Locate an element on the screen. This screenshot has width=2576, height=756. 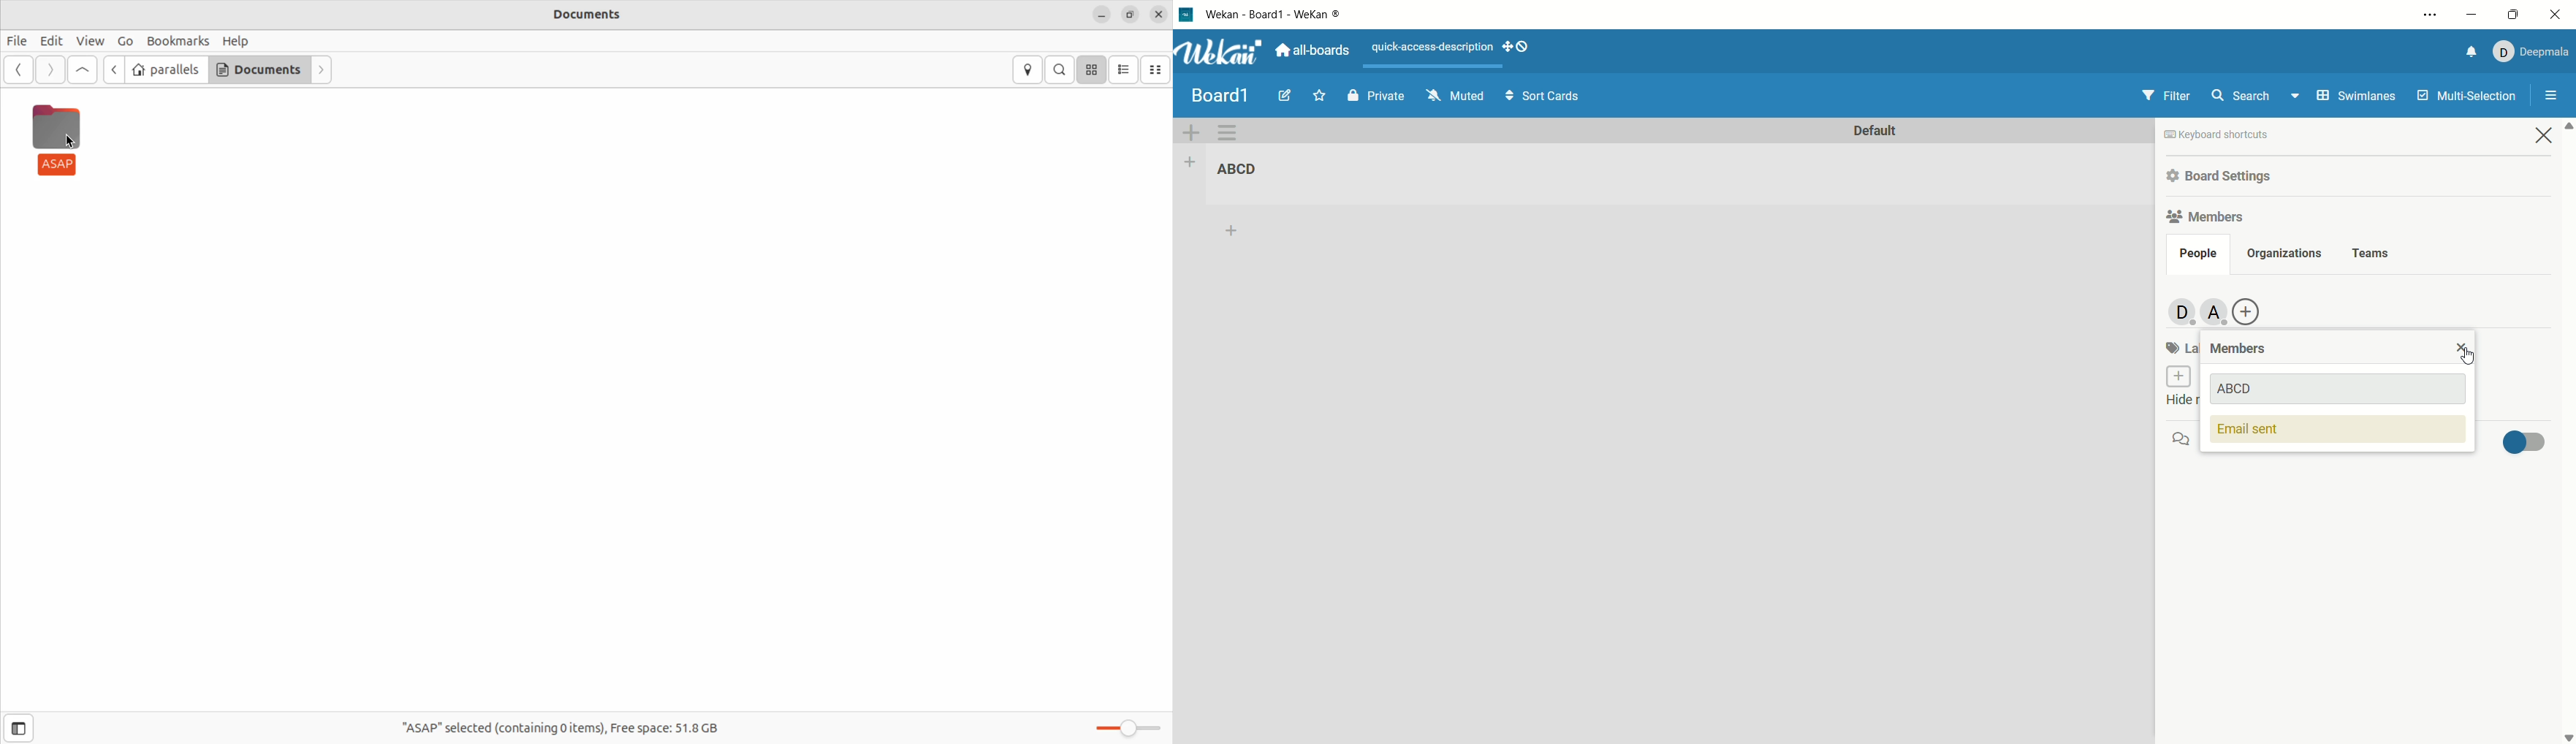
ASAP is located at coordinates (60, 142).